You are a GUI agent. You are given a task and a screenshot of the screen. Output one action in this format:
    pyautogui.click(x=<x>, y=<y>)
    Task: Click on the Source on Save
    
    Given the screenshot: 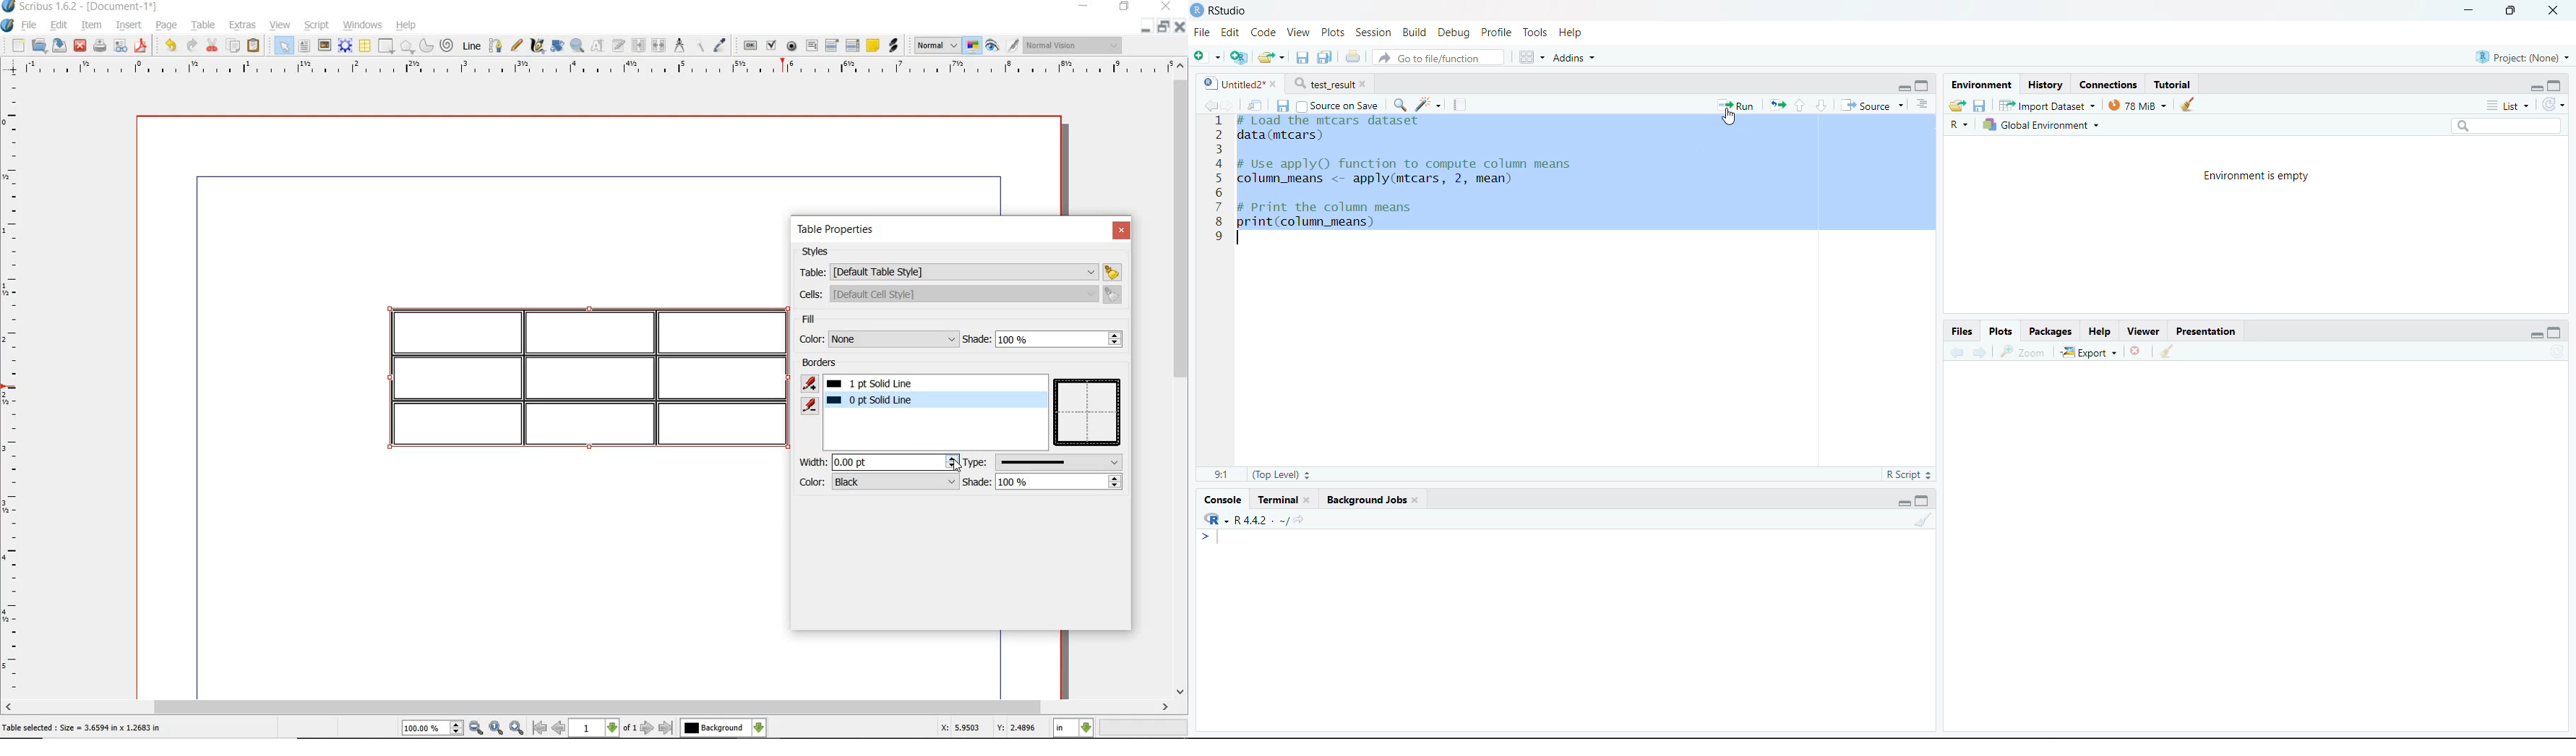 What is the action you would take?
    pyautogui.click(x=1341, y=105)
    